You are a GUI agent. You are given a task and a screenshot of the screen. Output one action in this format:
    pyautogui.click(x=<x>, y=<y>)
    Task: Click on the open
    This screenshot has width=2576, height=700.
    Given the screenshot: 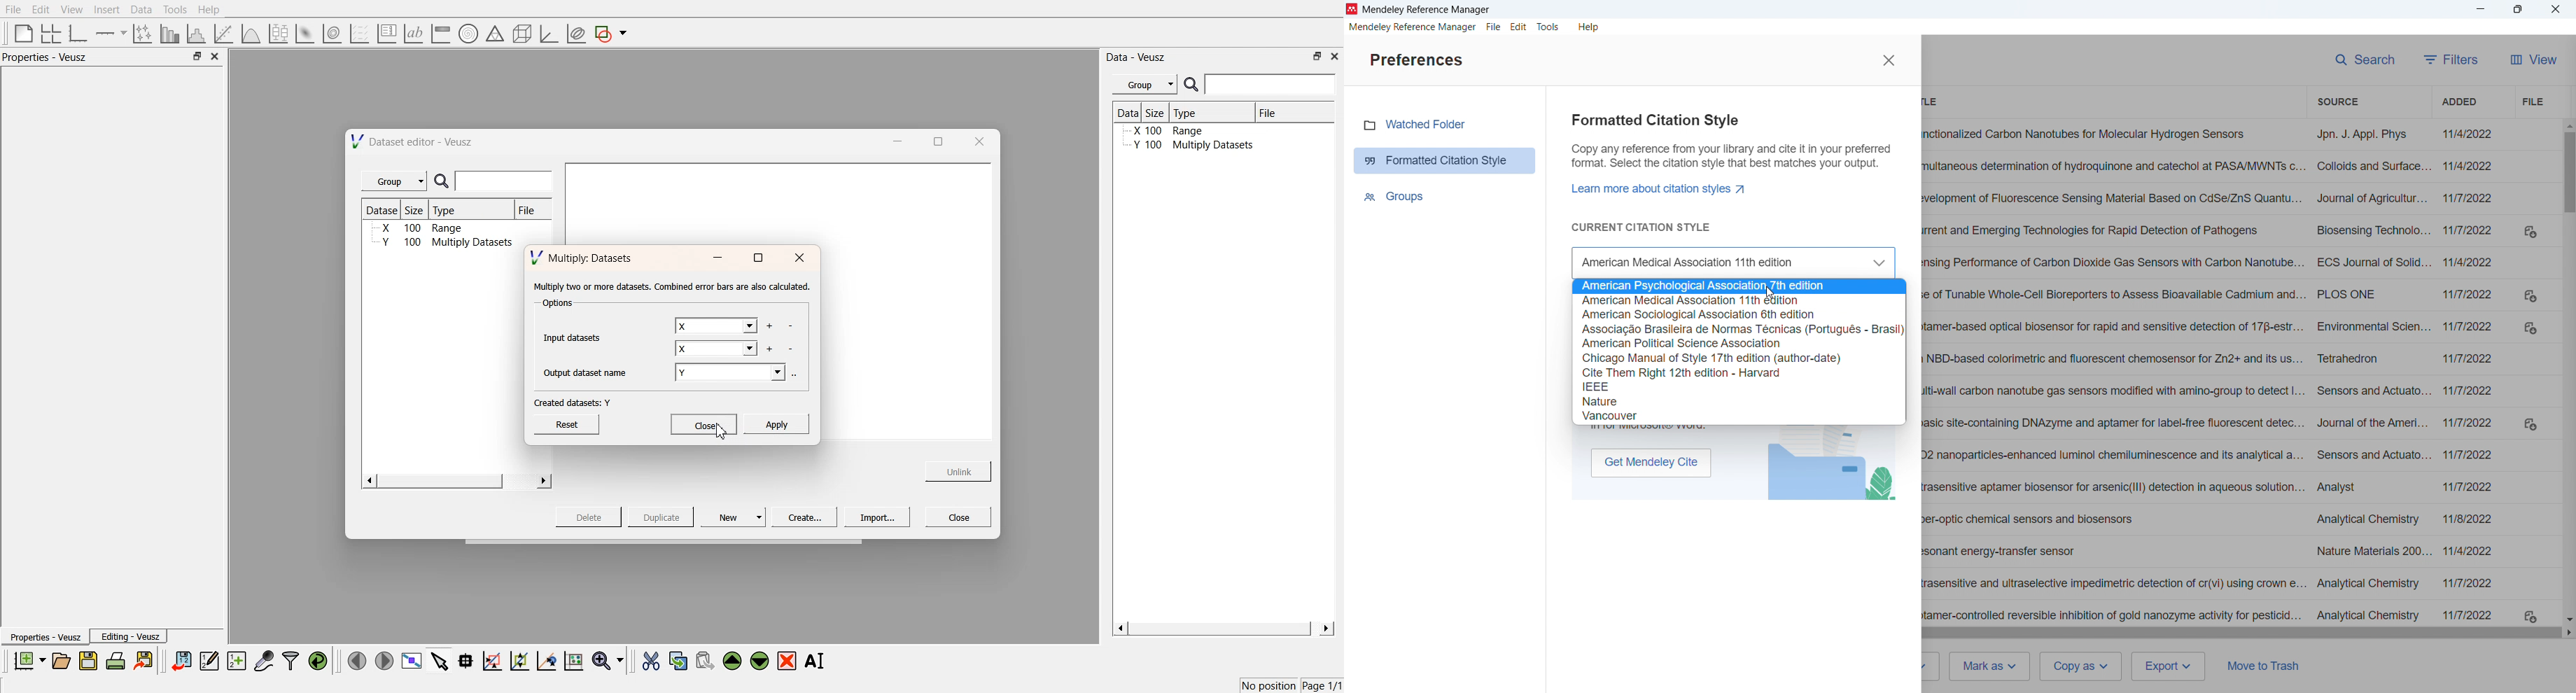 What is the action you would take?
    pyautogui.click(x=61, y=661)
    